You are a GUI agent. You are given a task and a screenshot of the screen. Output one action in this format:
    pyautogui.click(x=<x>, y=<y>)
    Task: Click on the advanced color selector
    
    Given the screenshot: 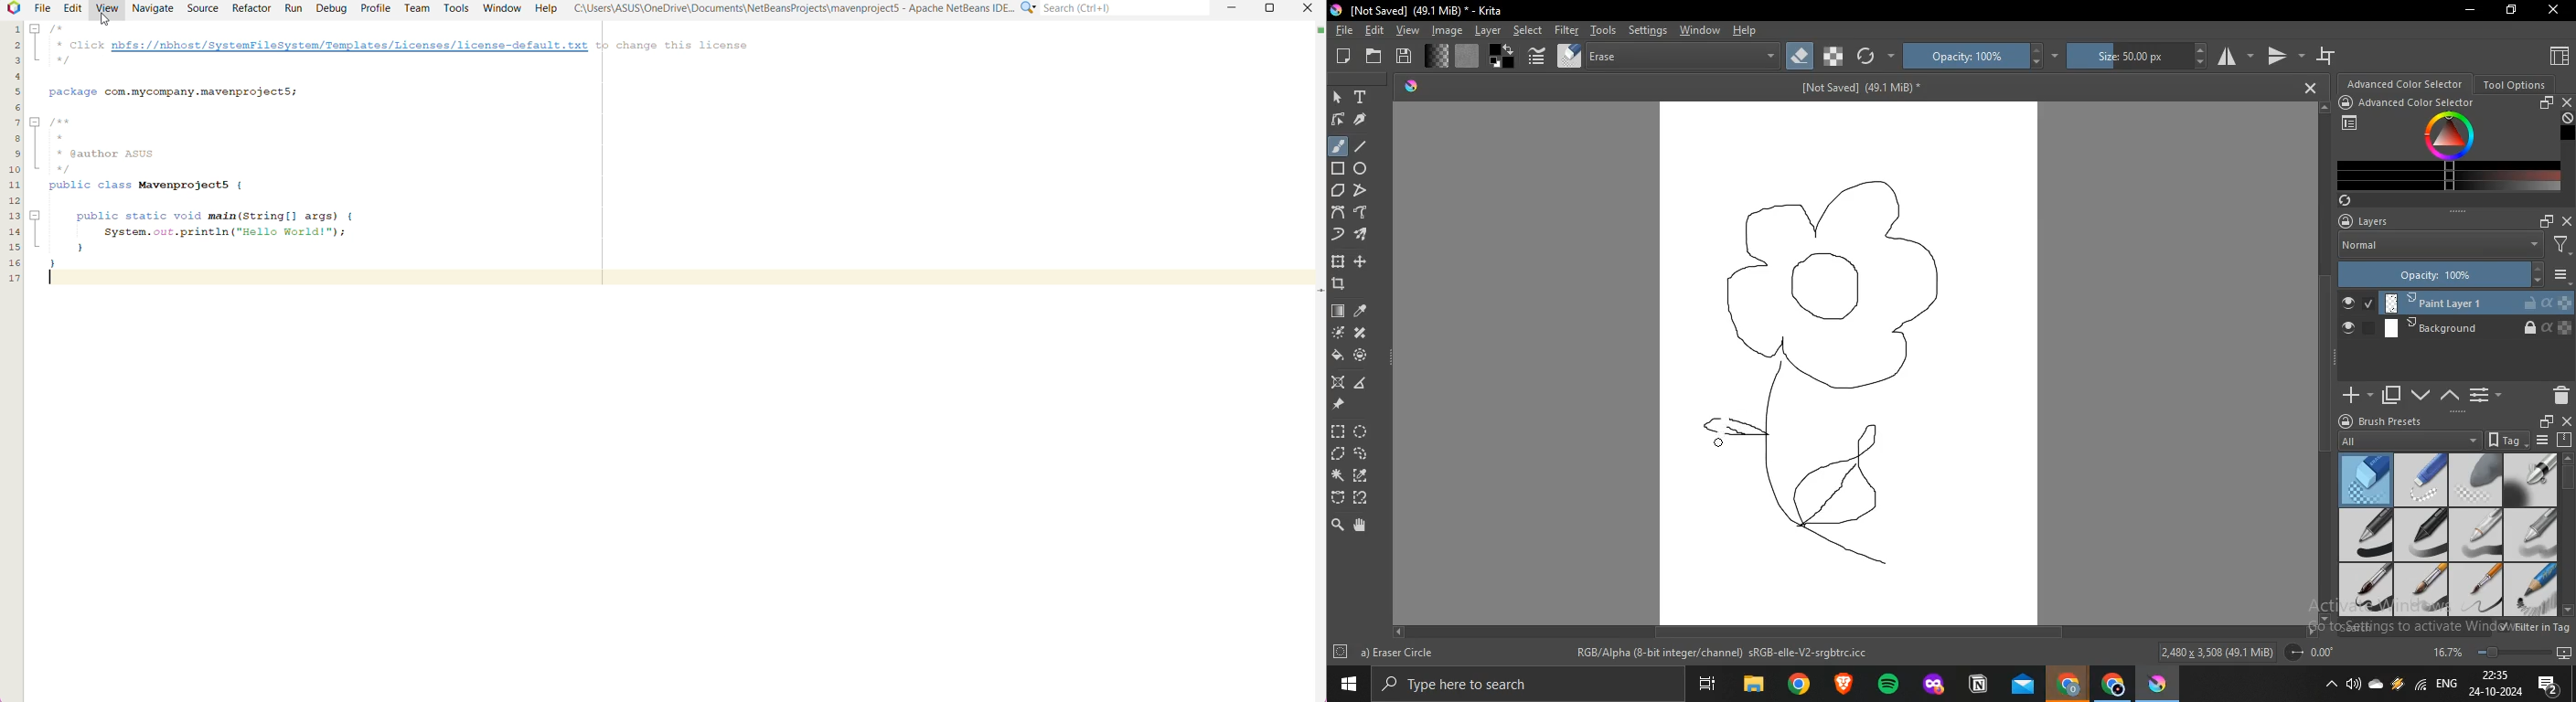 What is the action you would take?
    pyautogui.click(x=2422, y=102)
    